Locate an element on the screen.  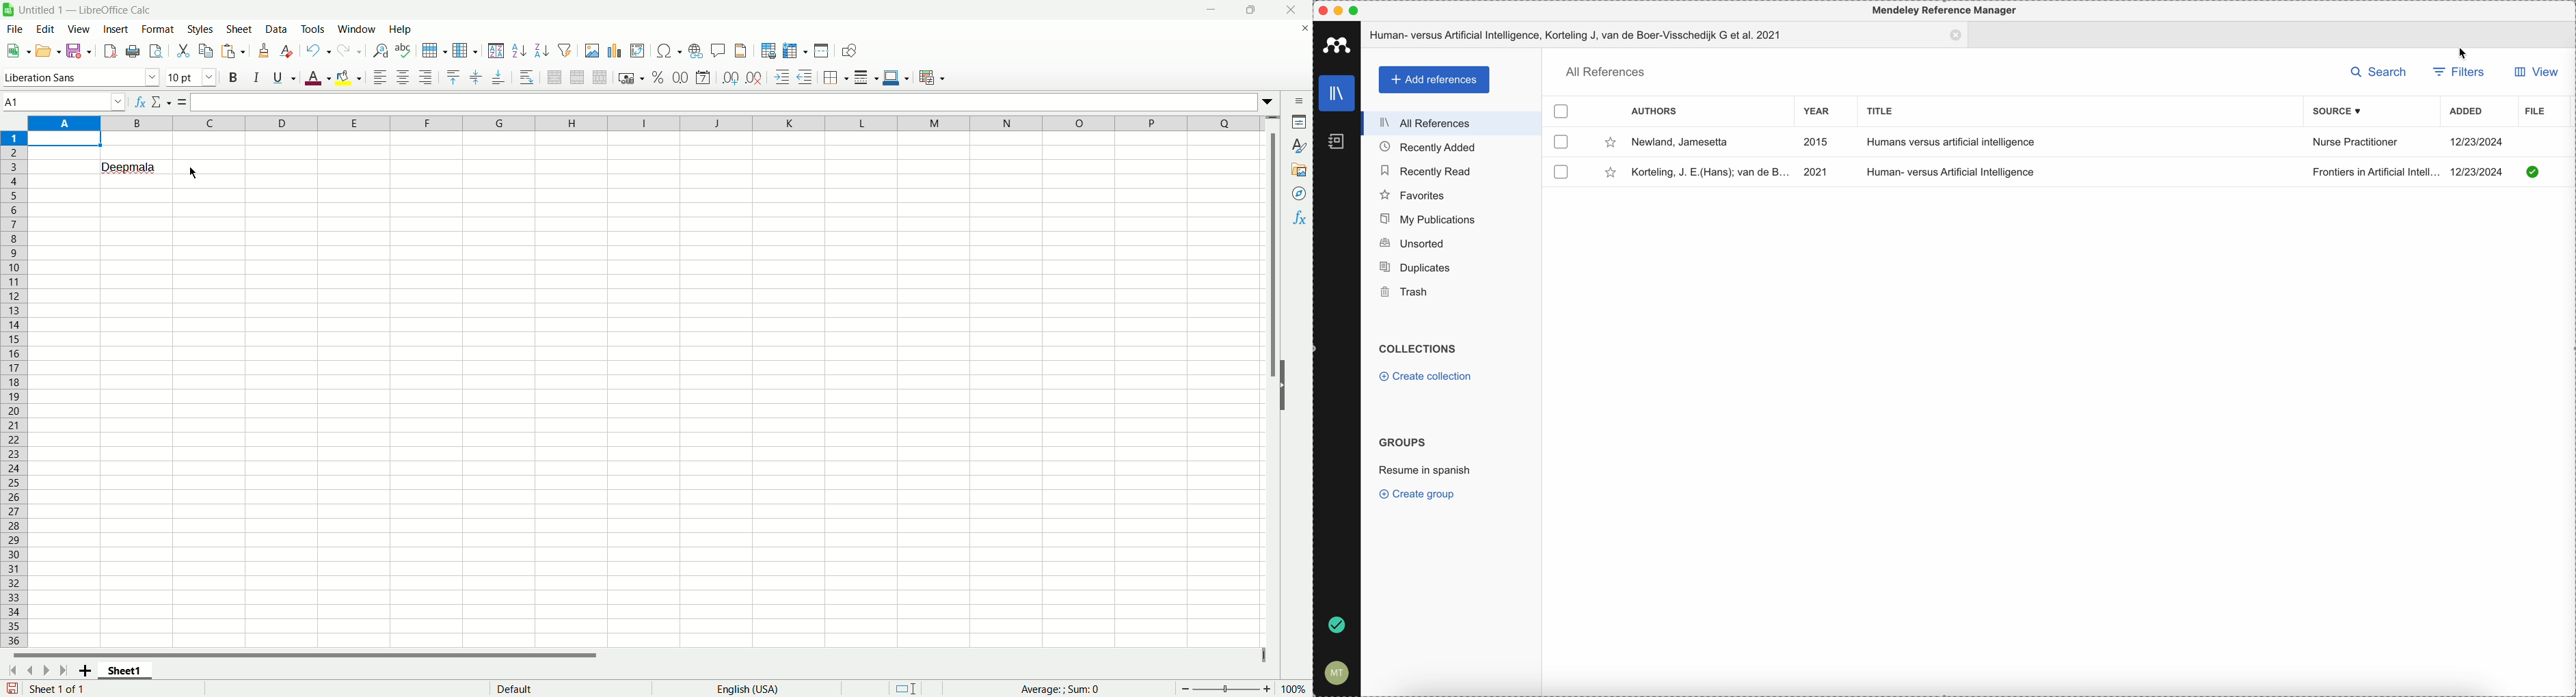
Format is located at coordinates (158, 29).